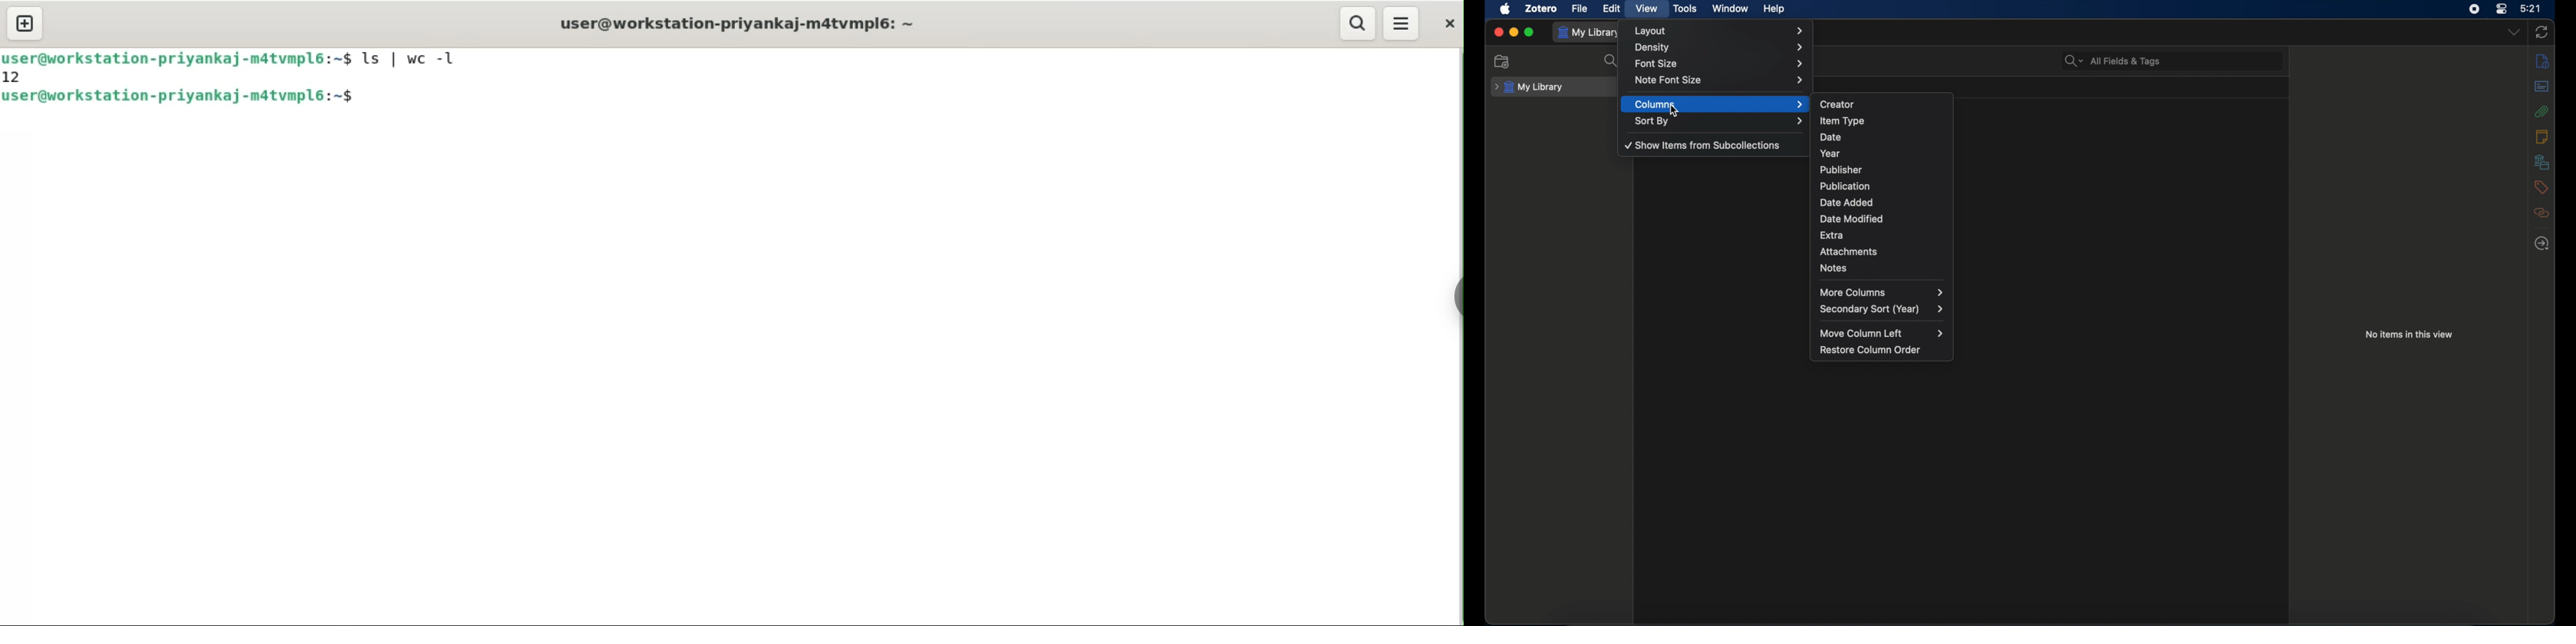 The width and height of the screenshot is (2576, 644). I want to click on tags, so click(2541, 187).